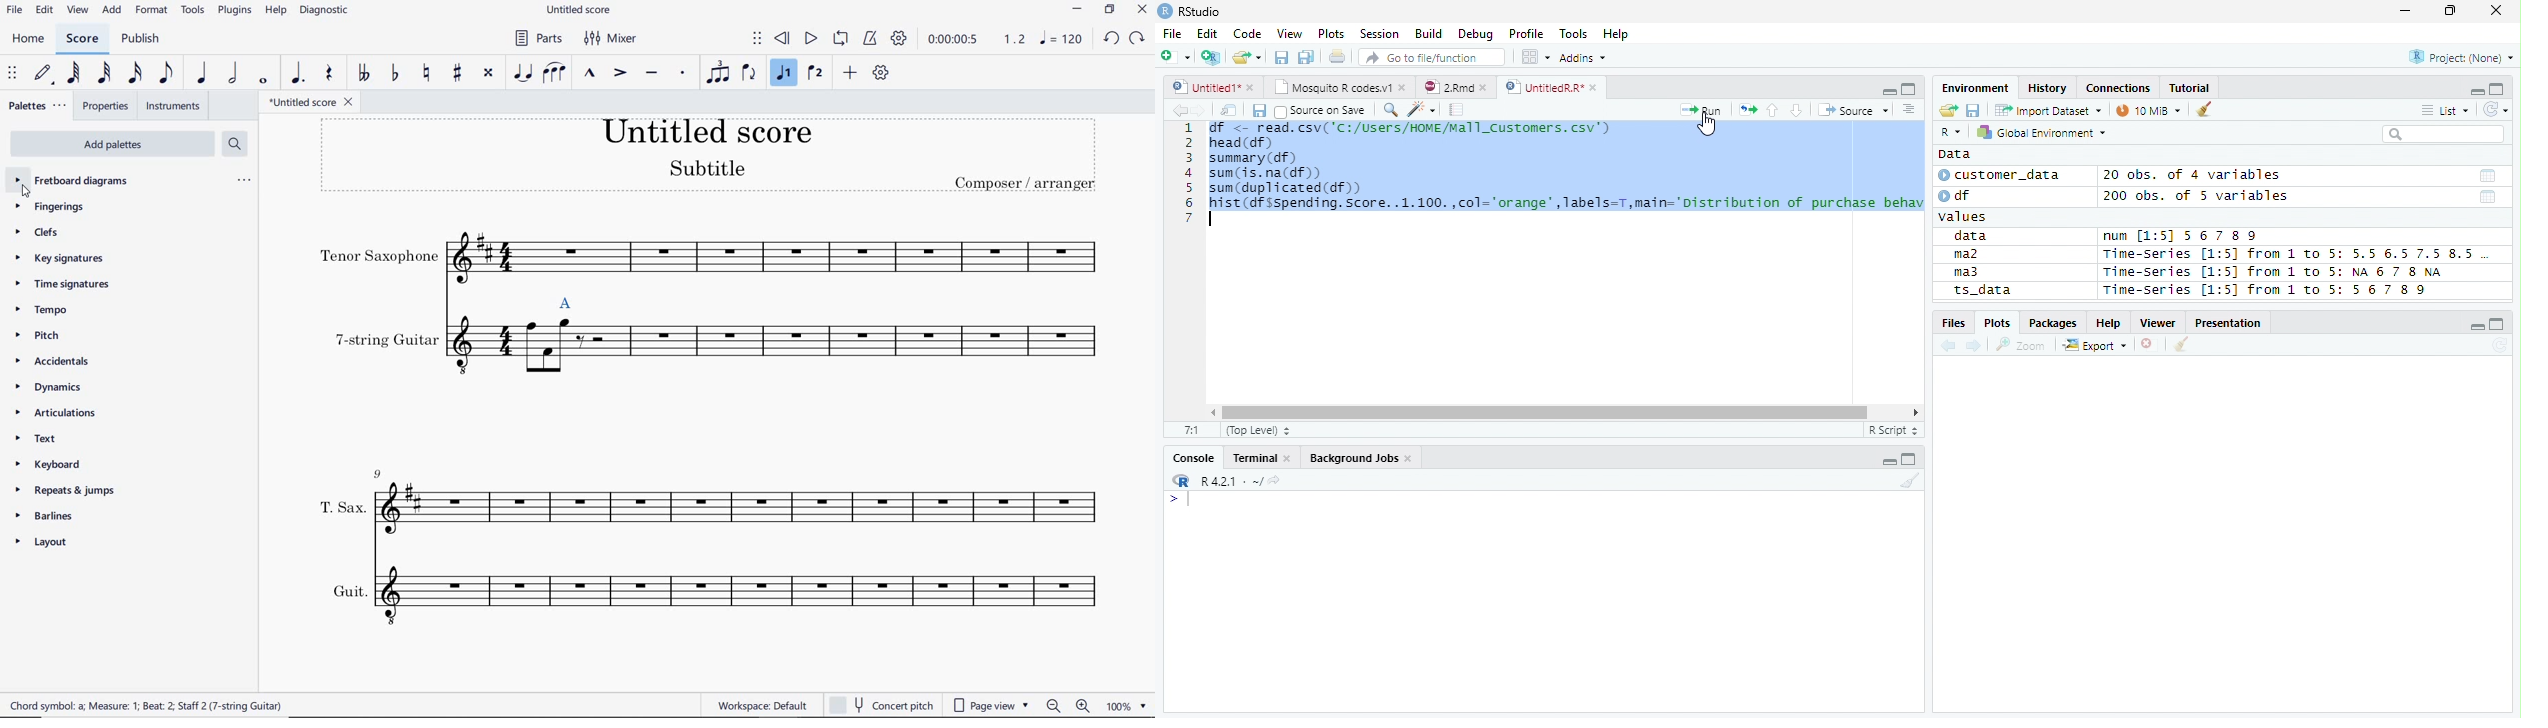  Describe the element at coordinates (2498, 89) in the screenshot. I see `Maximize` at that location.